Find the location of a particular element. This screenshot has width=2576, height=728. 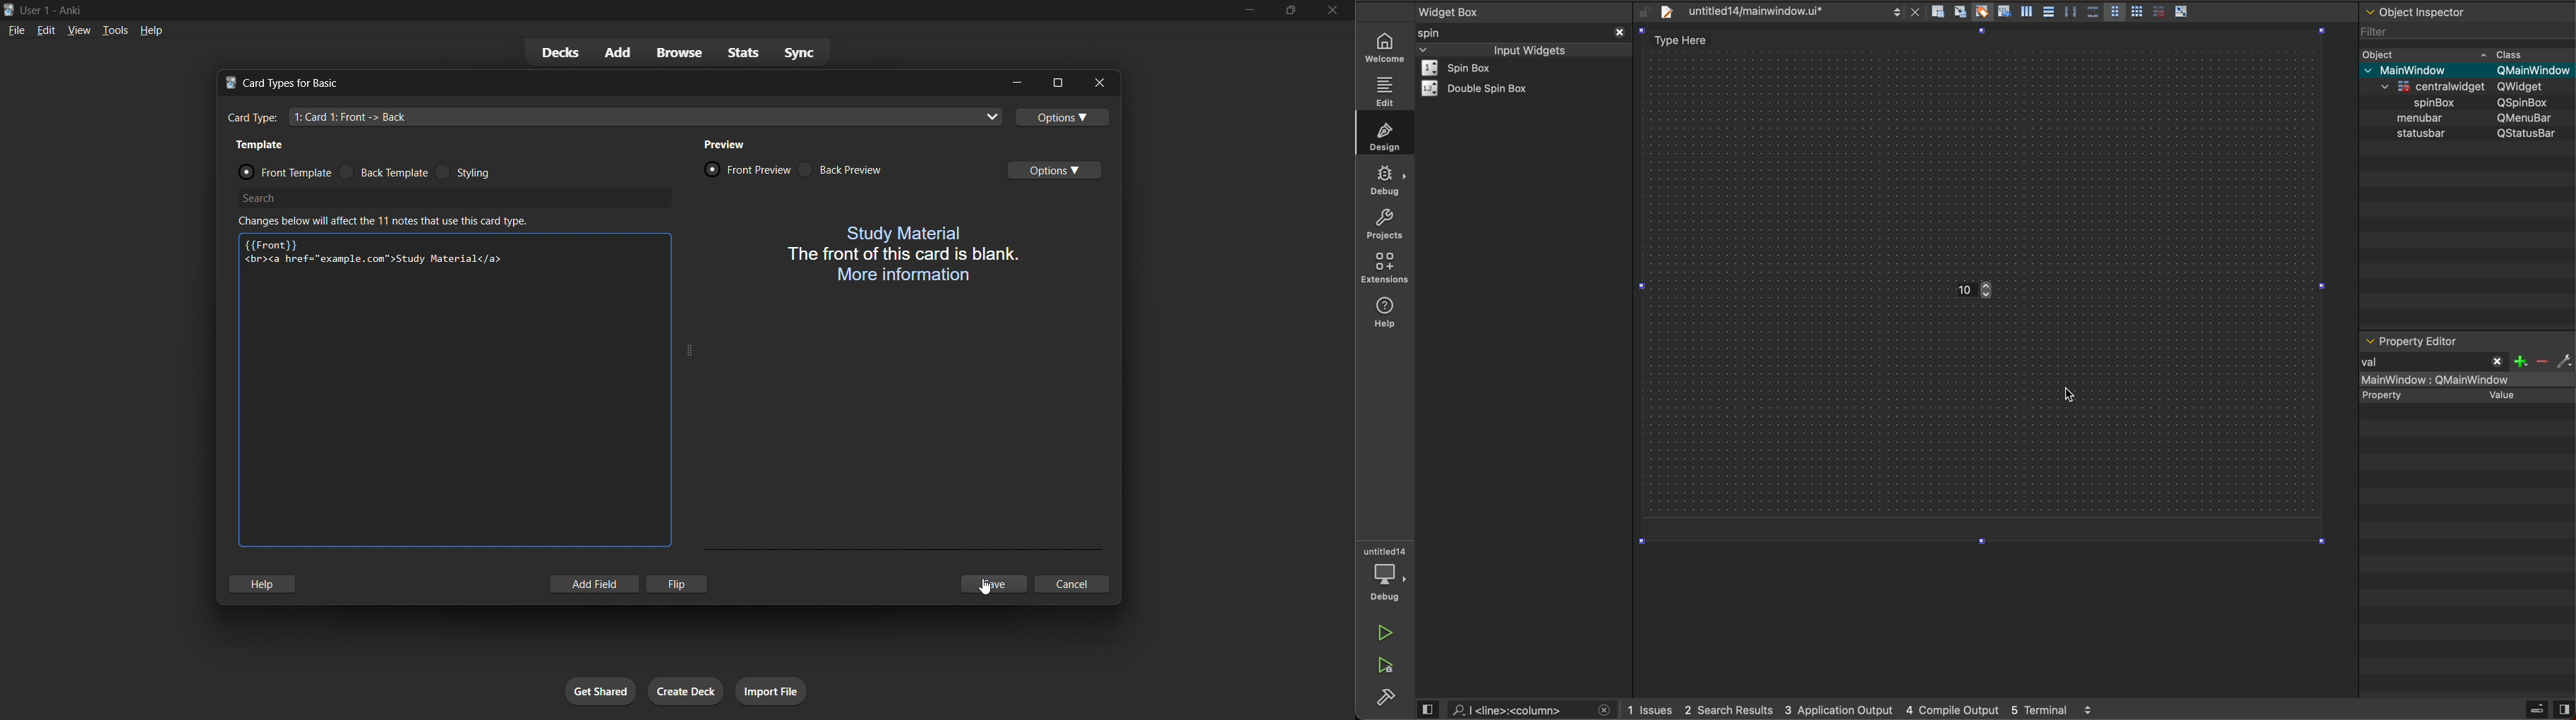

inout is located at coordinates (1529, 49).